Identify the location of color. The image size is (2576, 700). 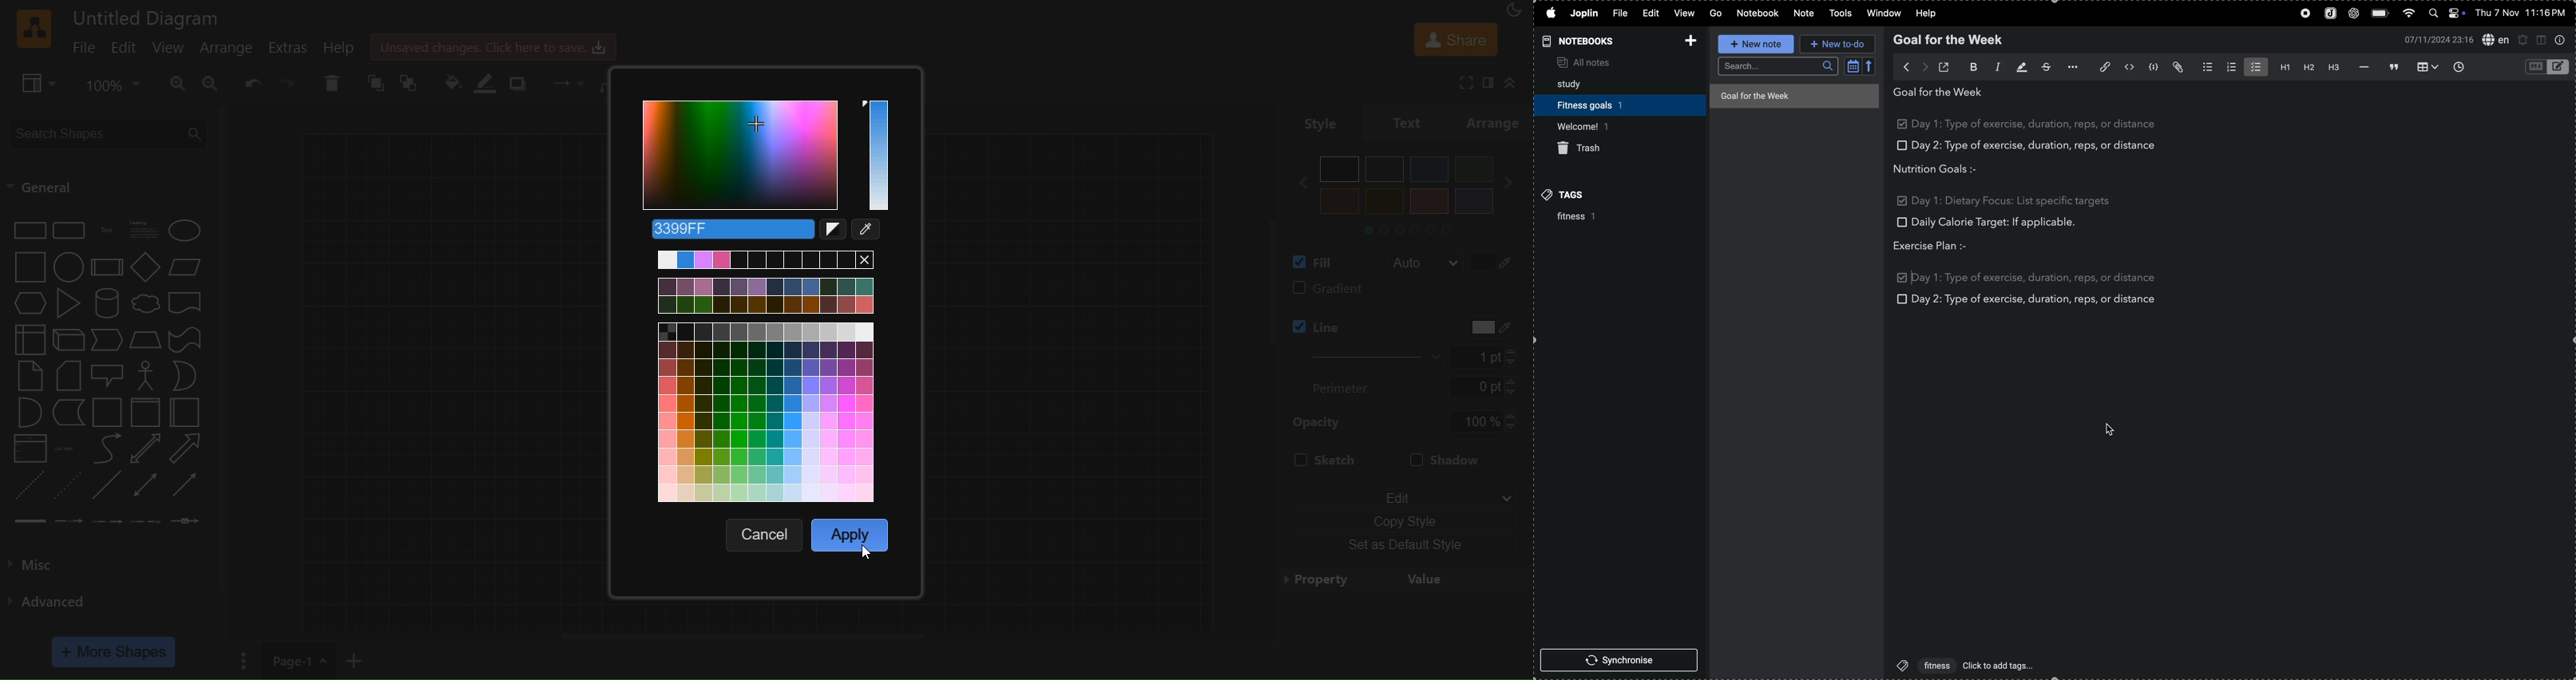
(1496, 261).